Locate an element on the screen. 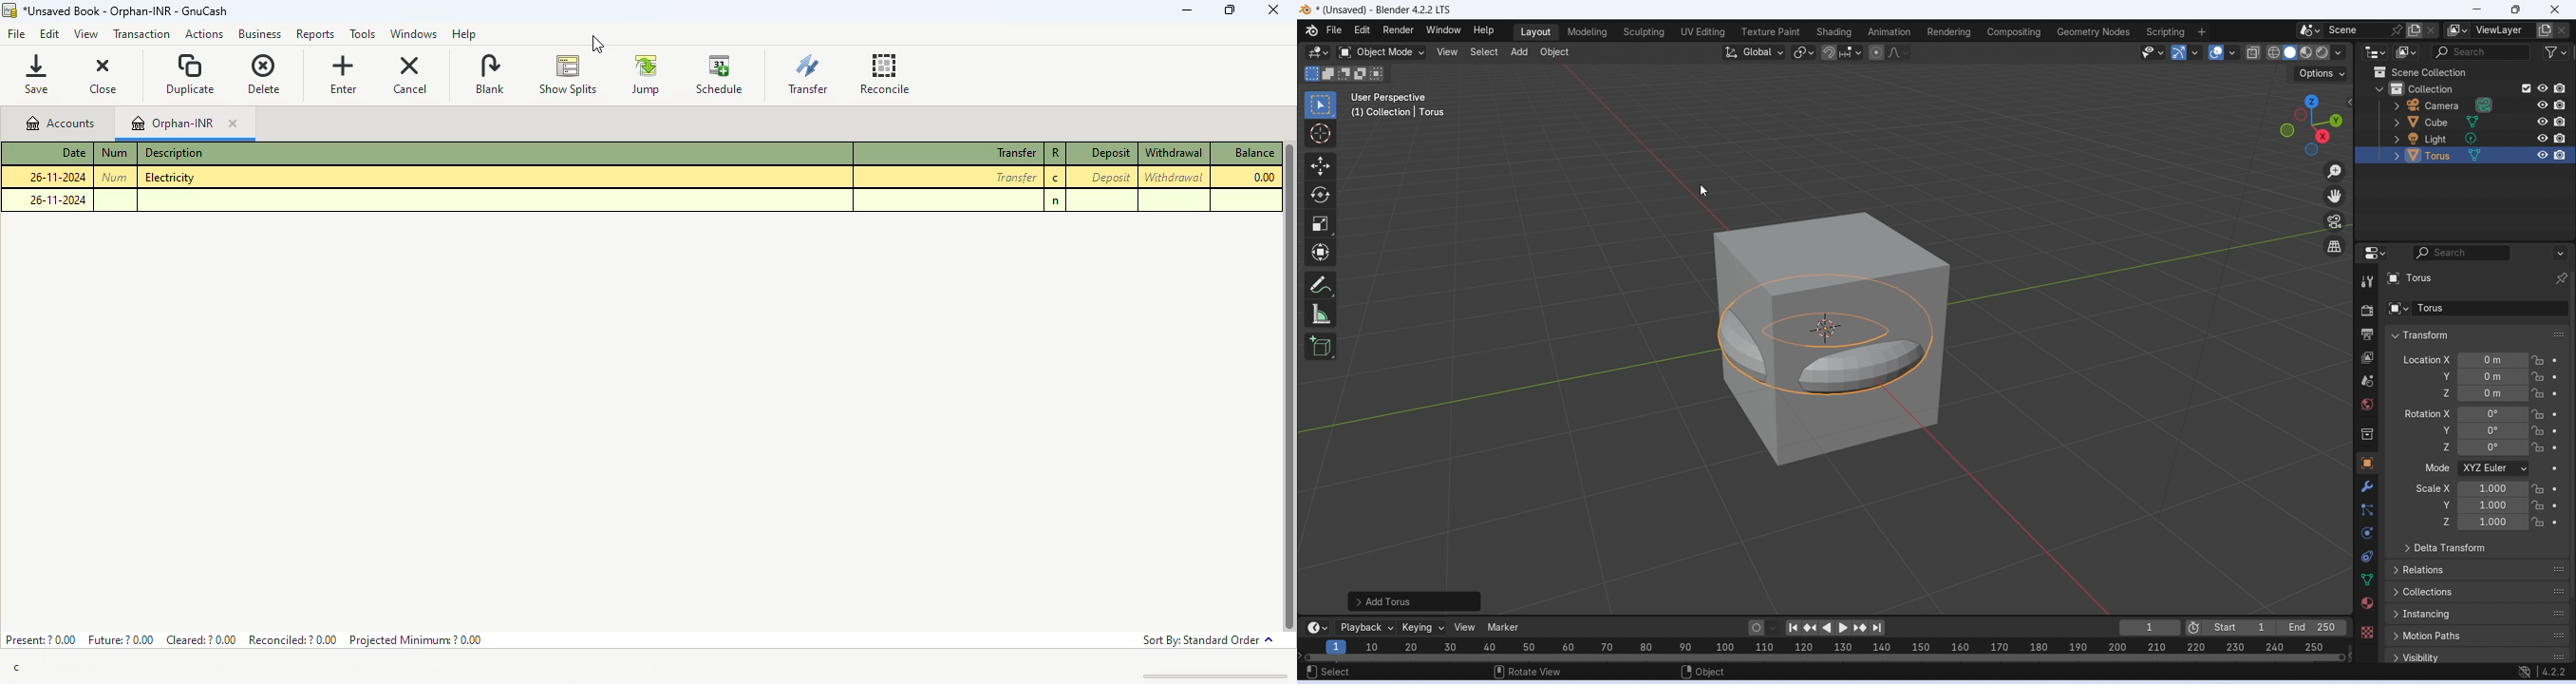 This screenshot has width=2576, height=700. Scene is located at coordinates (2353, 30).